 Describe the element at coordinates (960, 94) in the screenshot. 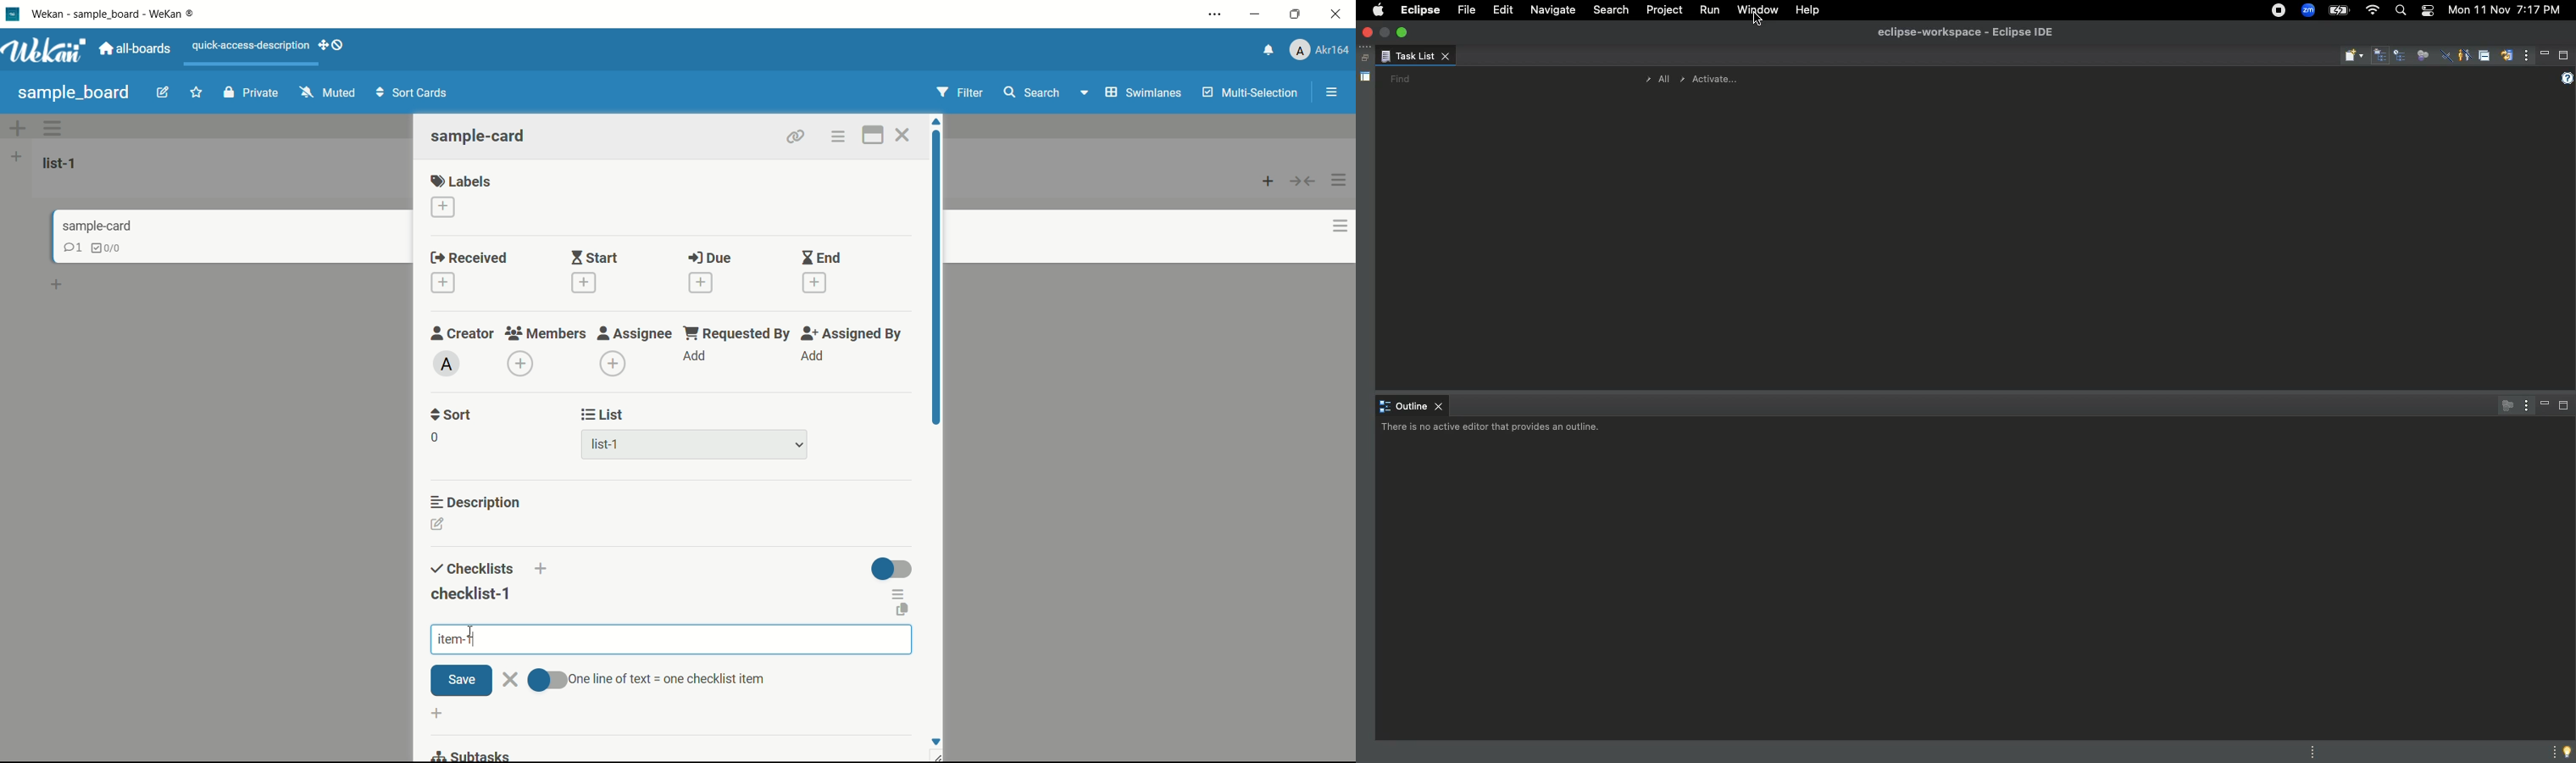

I see `Filter` at that location.